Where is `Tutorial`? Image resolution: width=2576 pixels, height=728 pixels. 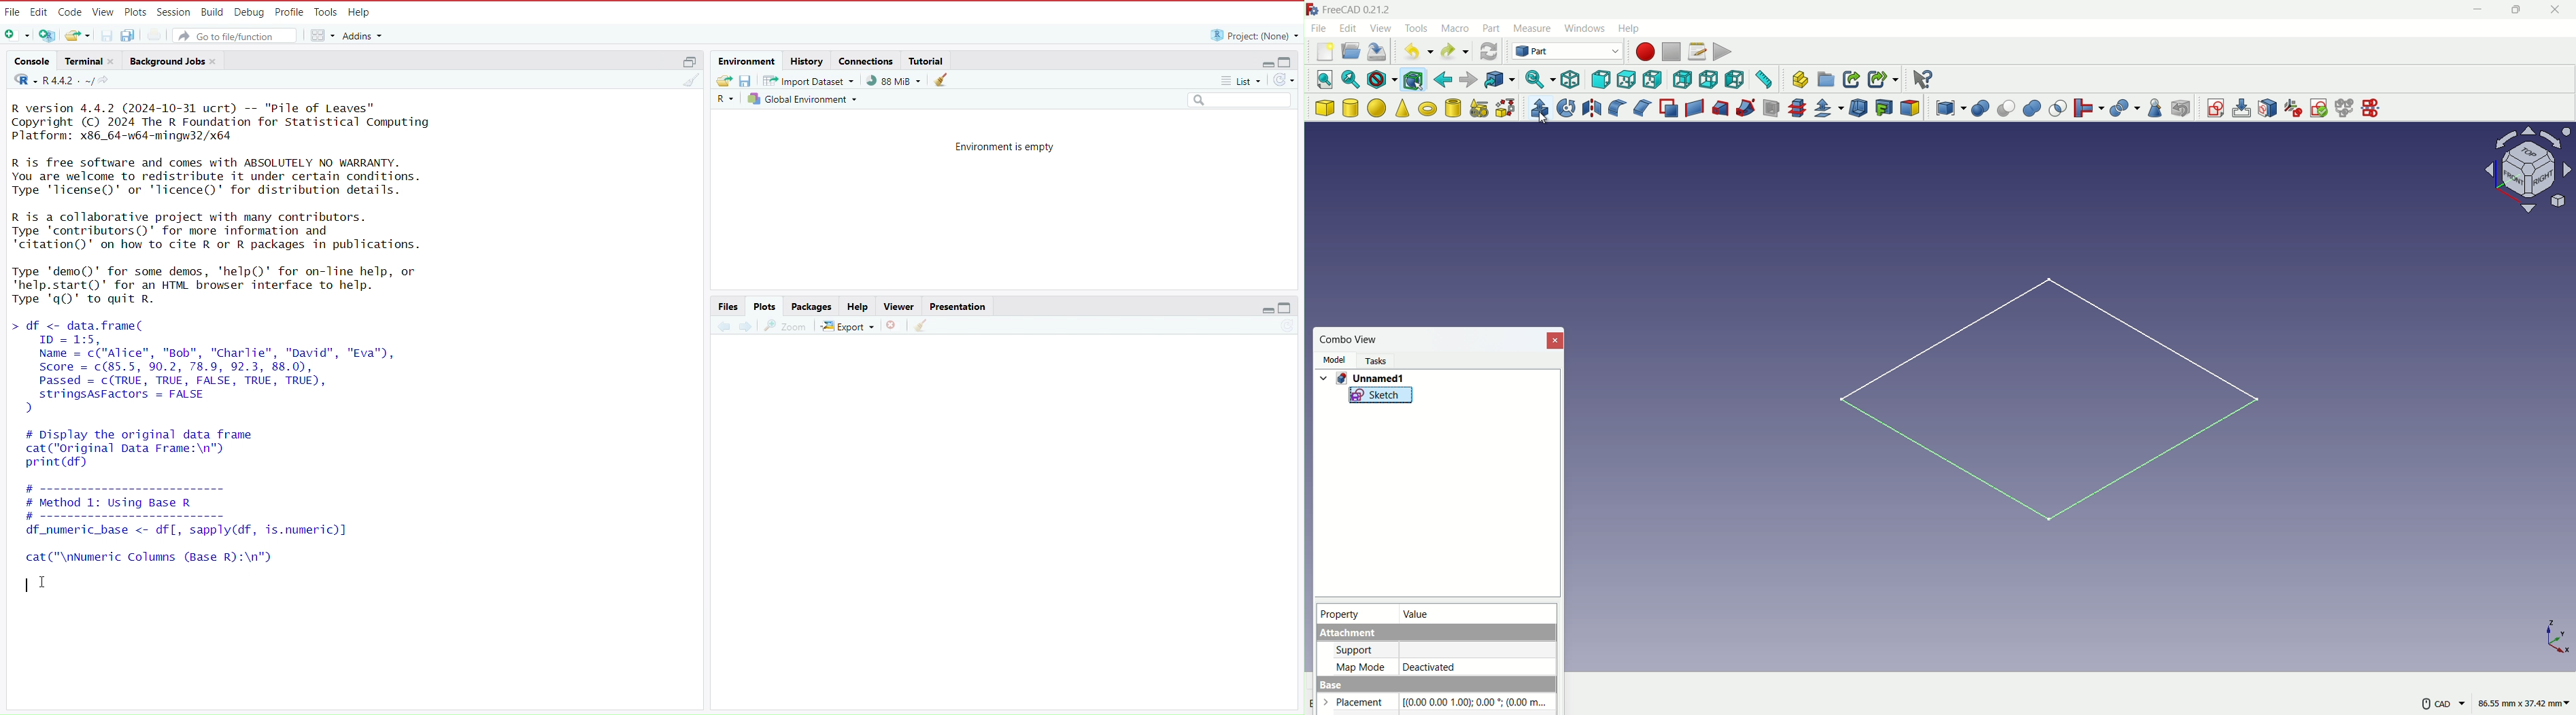 Tutorial is located at coordinates (928, 60).